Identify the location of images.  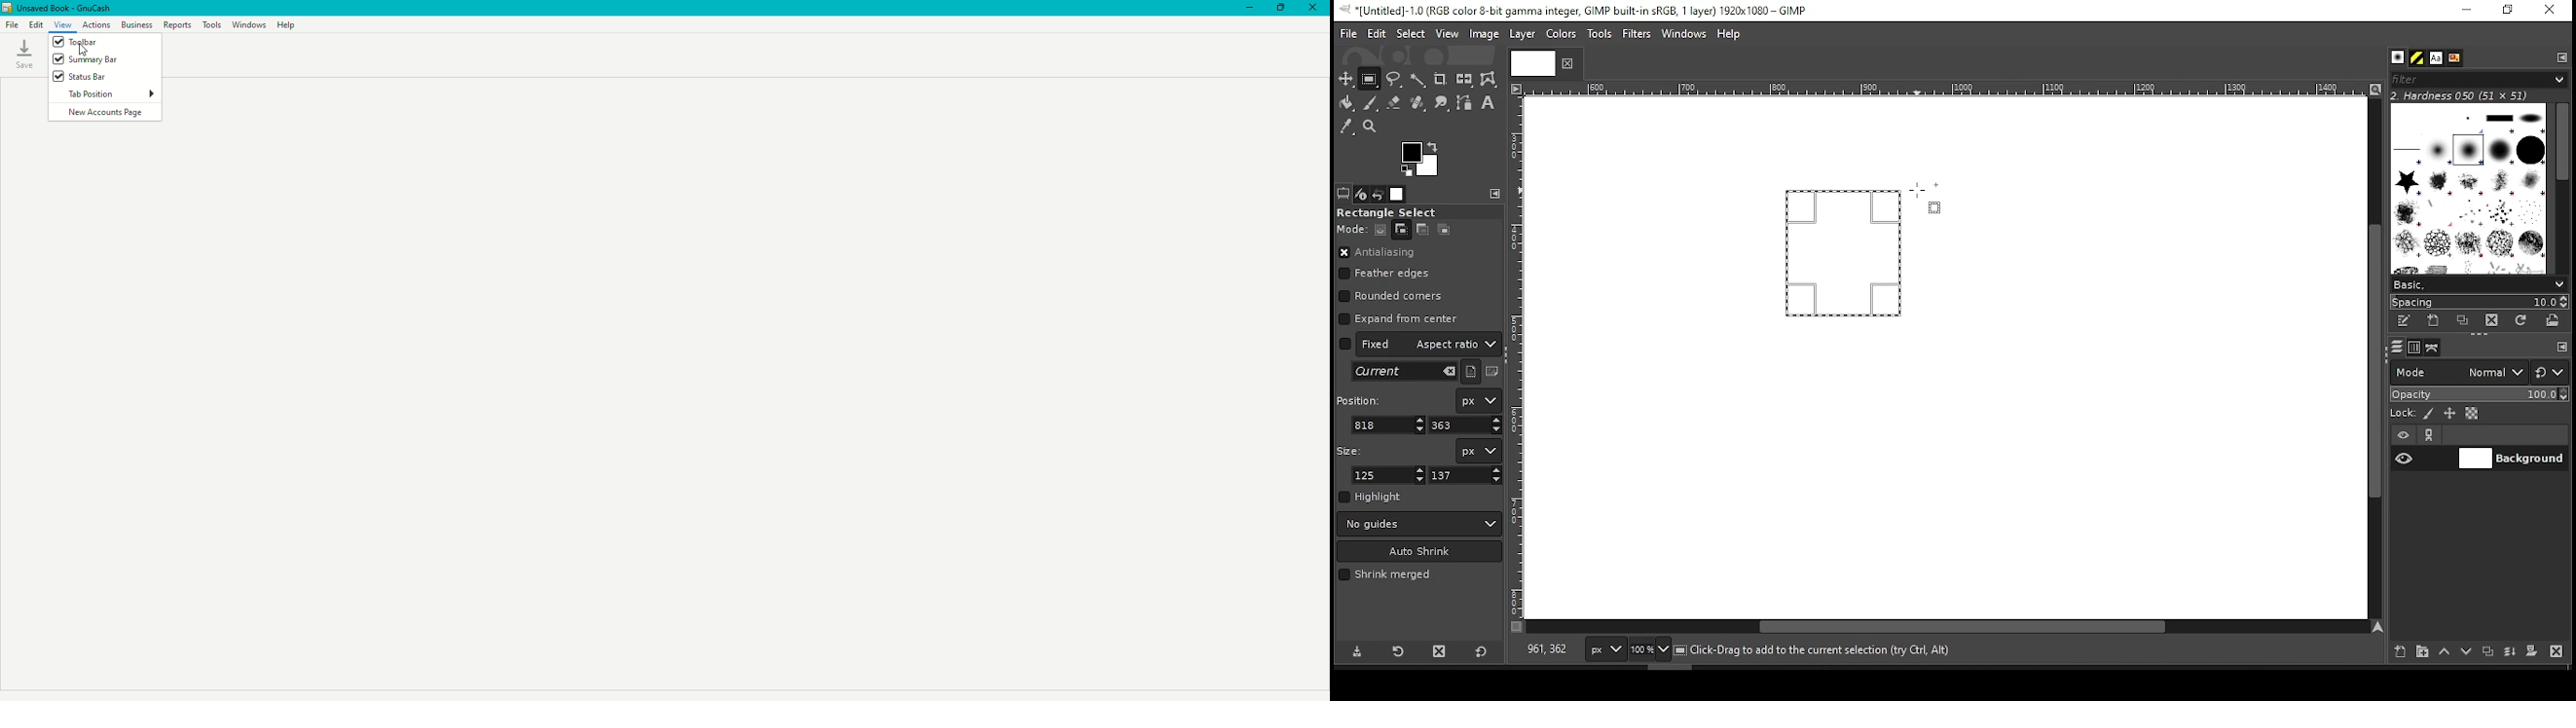
(1398, 195).